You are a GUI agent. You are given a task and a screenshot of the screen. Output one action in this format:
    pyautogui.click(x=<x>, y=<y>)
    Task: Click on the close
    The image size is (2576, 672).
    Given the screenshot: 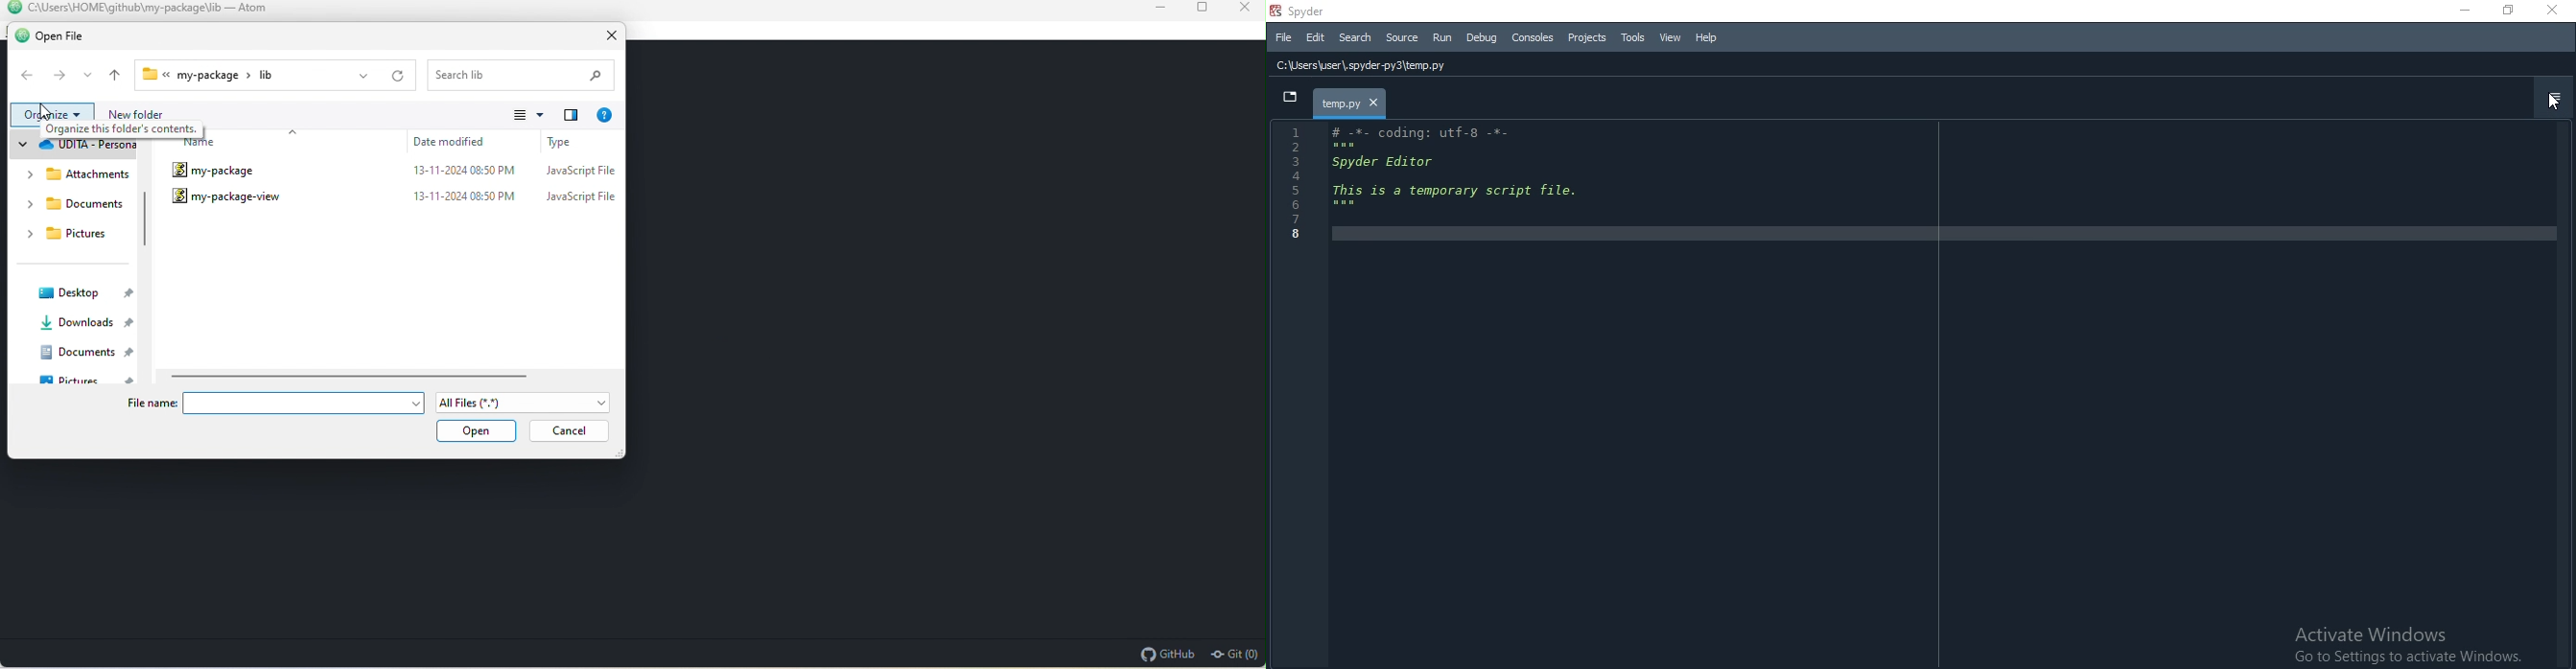 What is the action you would take?
    pyautogui.click(x=606, y=36)
    